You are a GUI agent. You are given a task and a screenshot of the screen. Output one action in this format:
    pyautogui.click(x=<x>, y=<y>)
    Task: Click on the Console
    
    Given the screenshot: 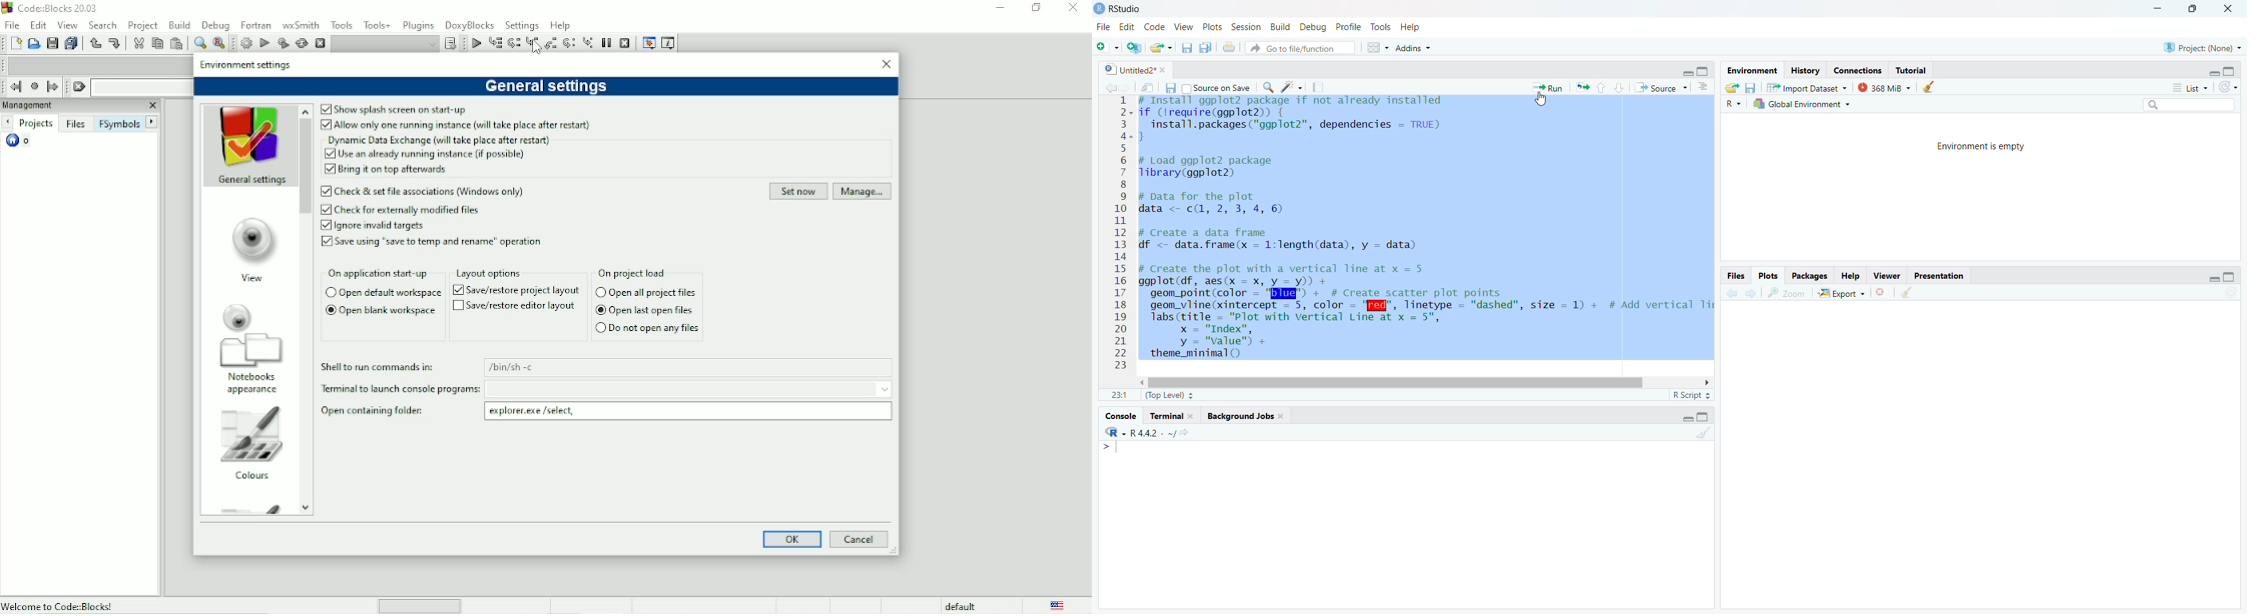 What is the action you would take?
    pyautogui.click(x=1123, y=414)
    